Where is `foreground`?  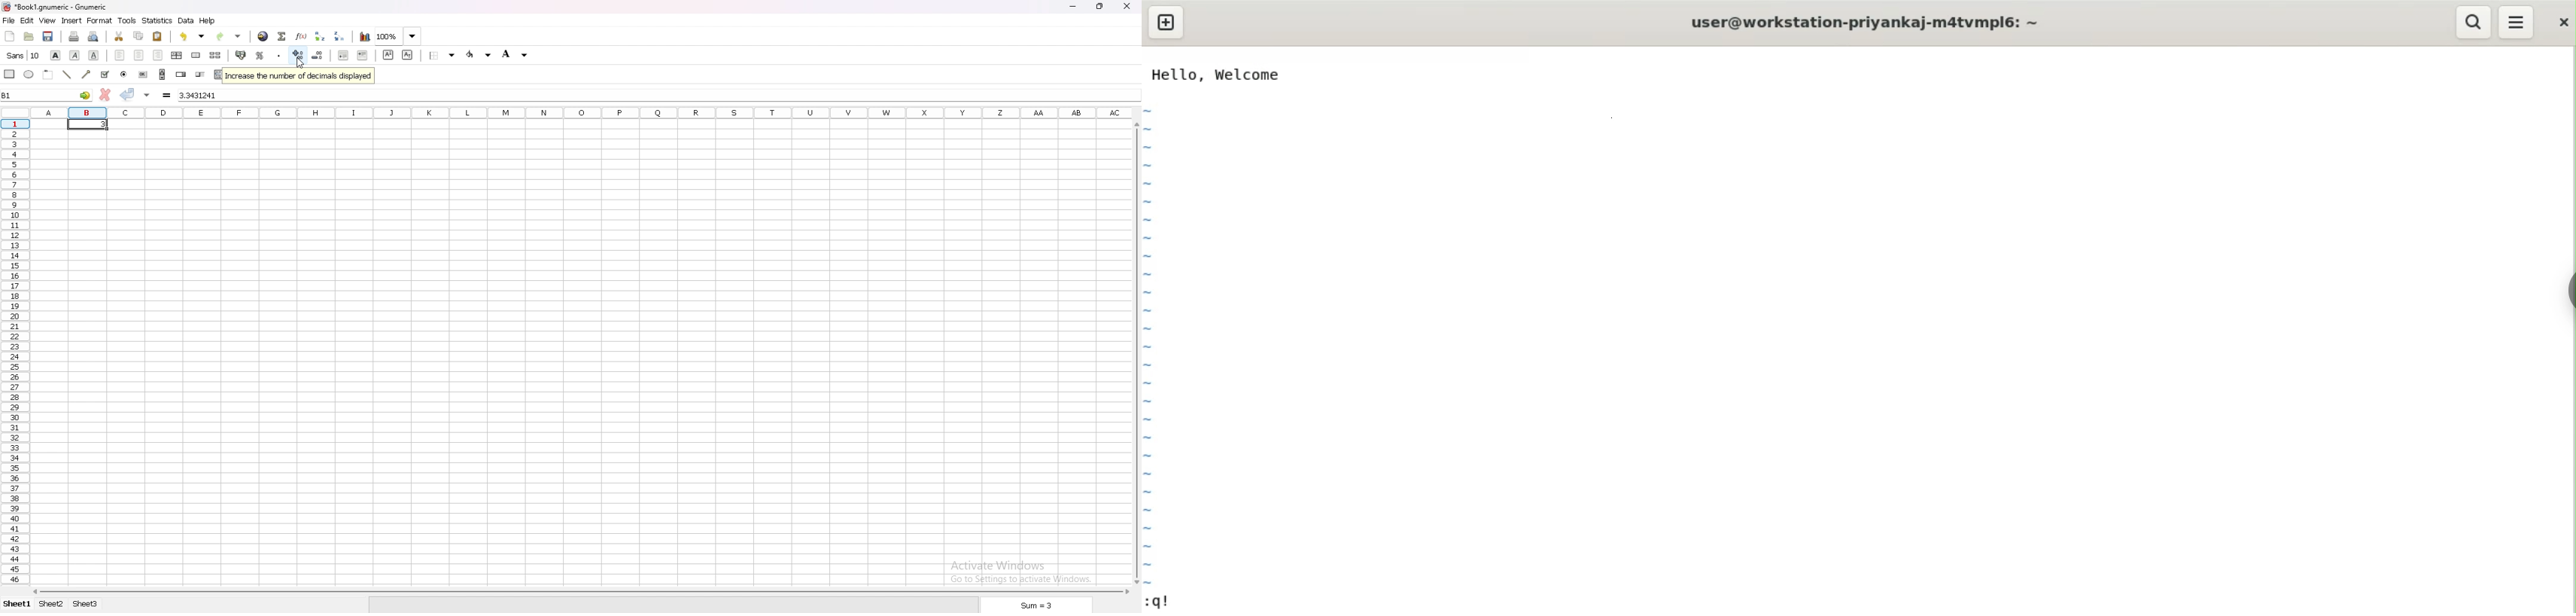
foreground is located at coordinates (480, 55).